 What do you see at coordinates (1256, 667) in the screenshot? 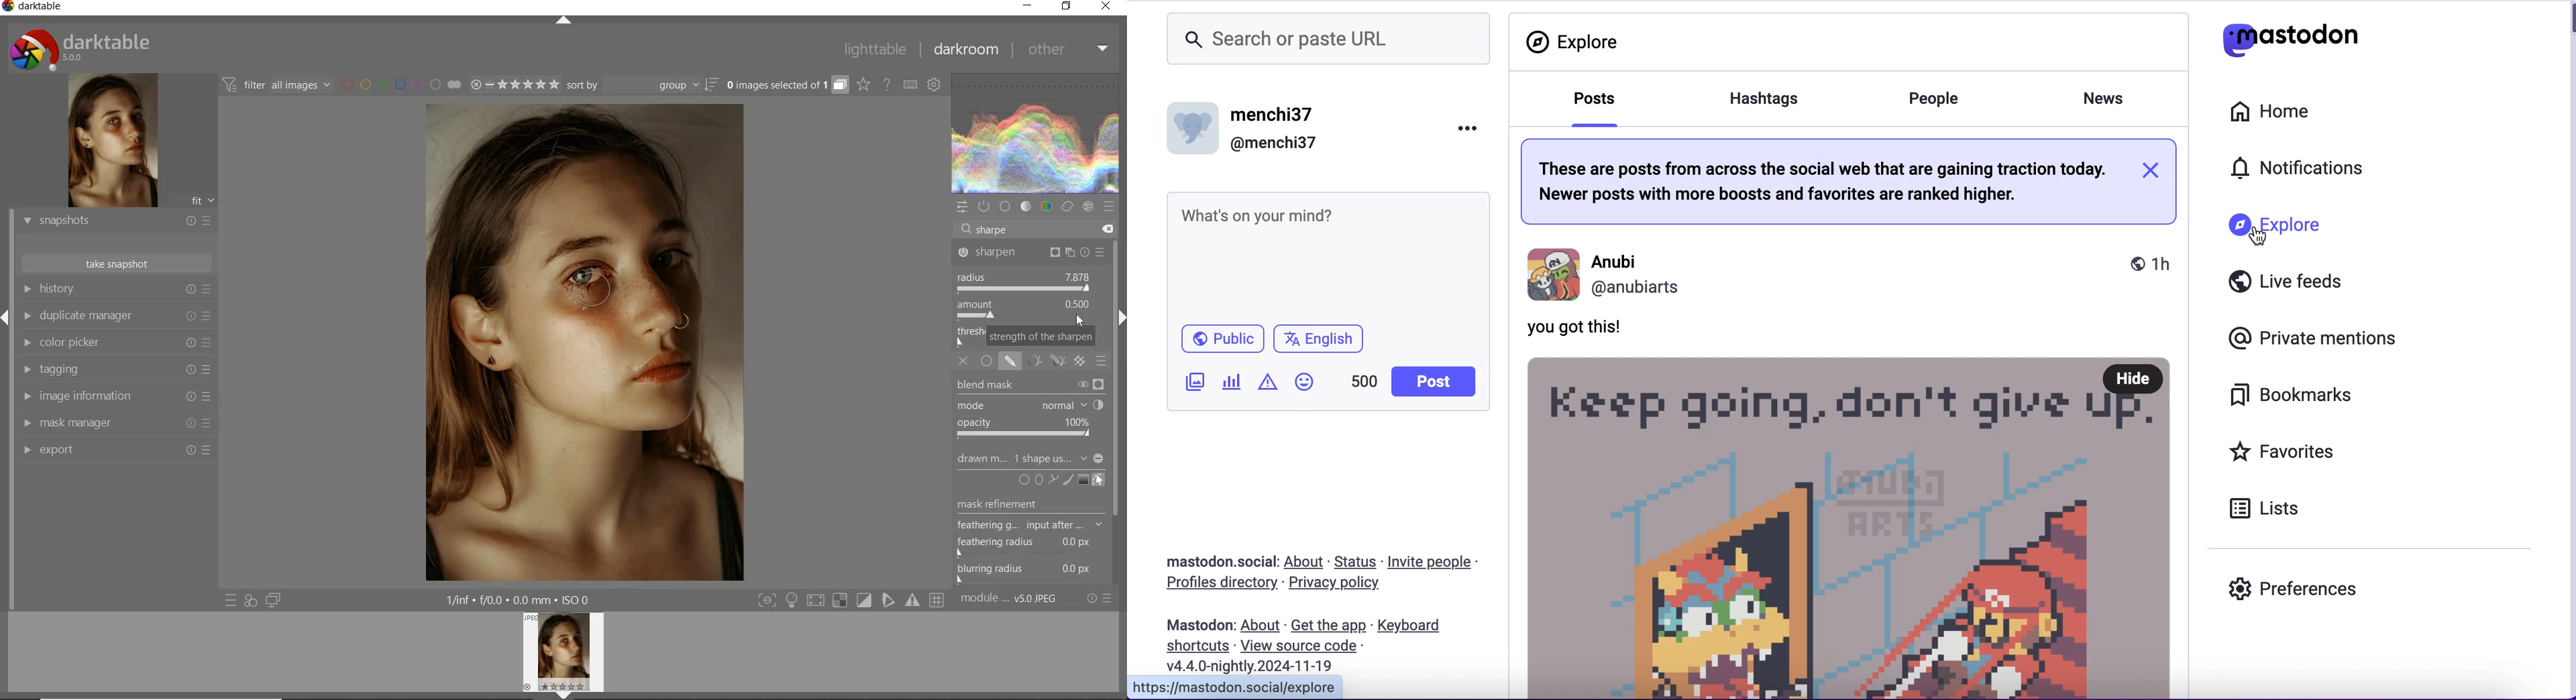
I see `2024-22-19` at bounding box center [1256, 667].